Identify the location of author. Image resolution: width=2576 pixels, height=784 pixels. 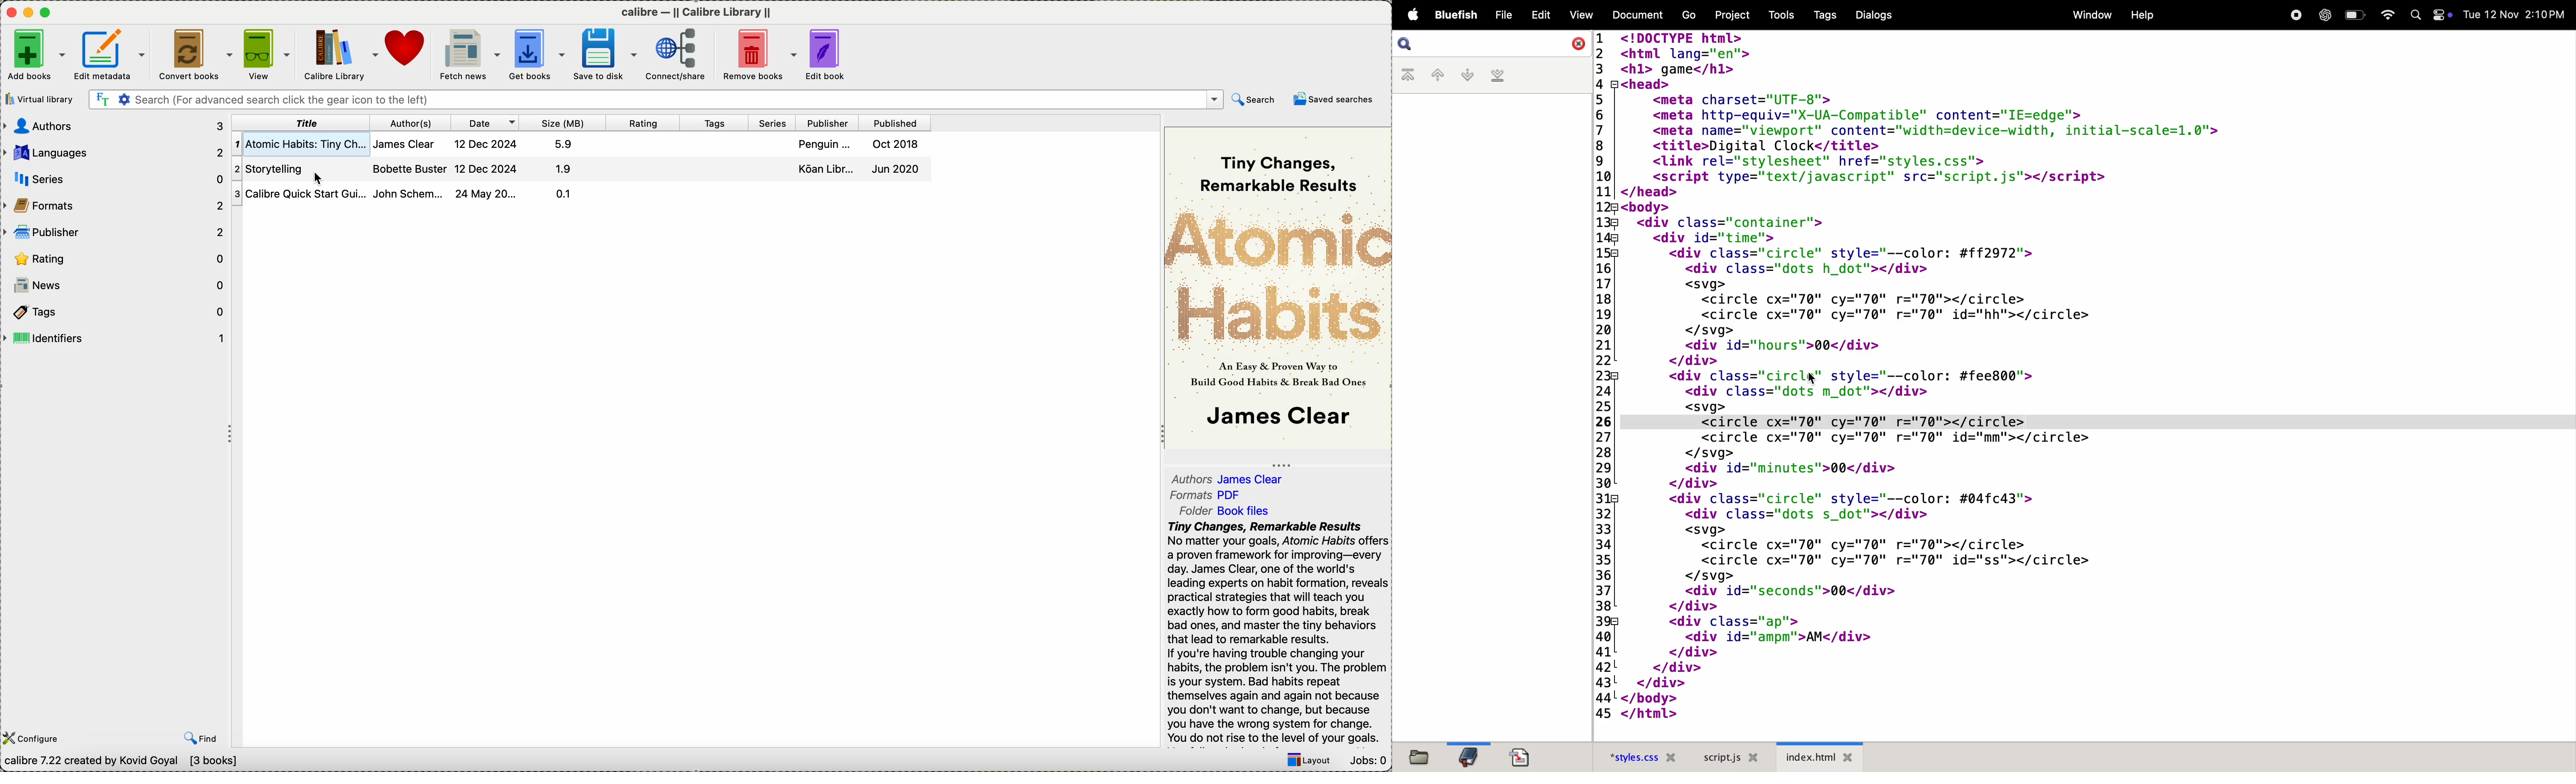
(411, 123).